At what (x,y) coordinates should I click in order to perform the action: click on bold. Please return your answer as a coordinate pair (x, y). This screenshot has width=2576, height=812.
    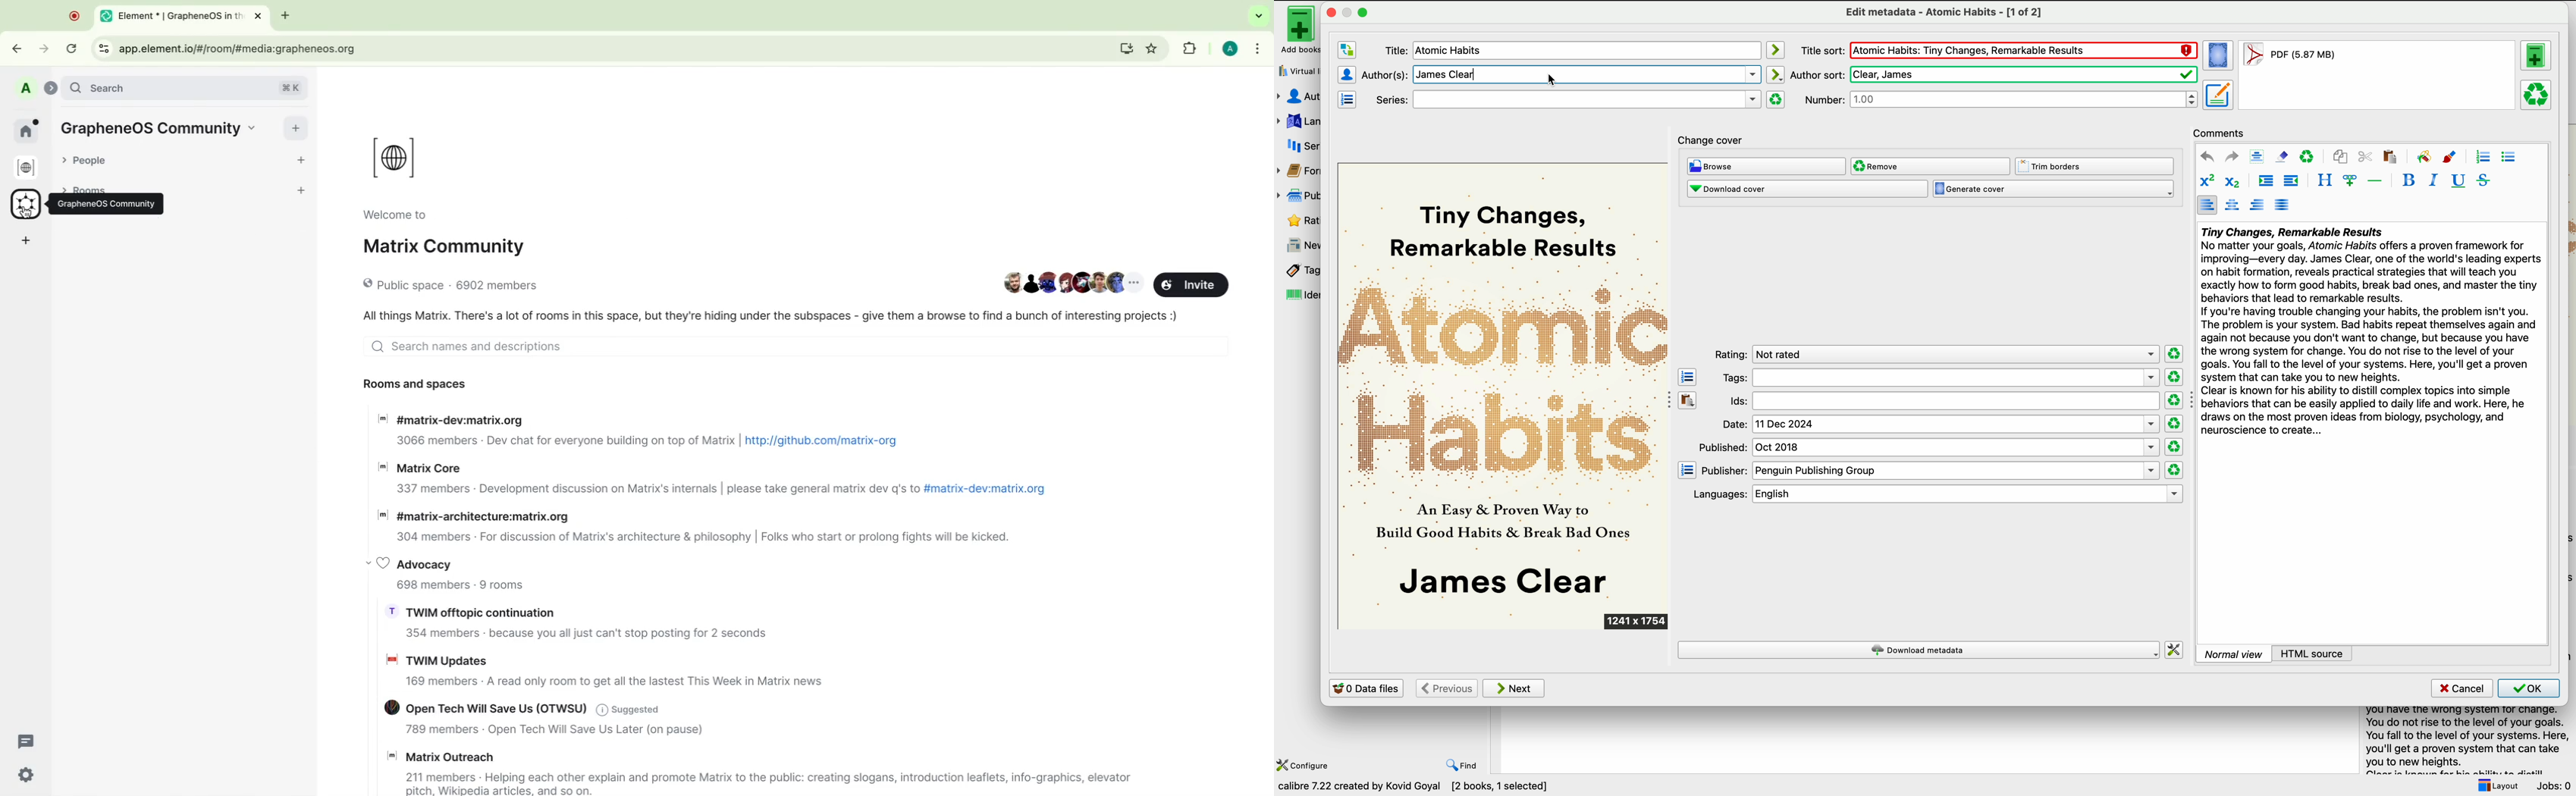
    Looking at the image, I should click on (2409, 179).